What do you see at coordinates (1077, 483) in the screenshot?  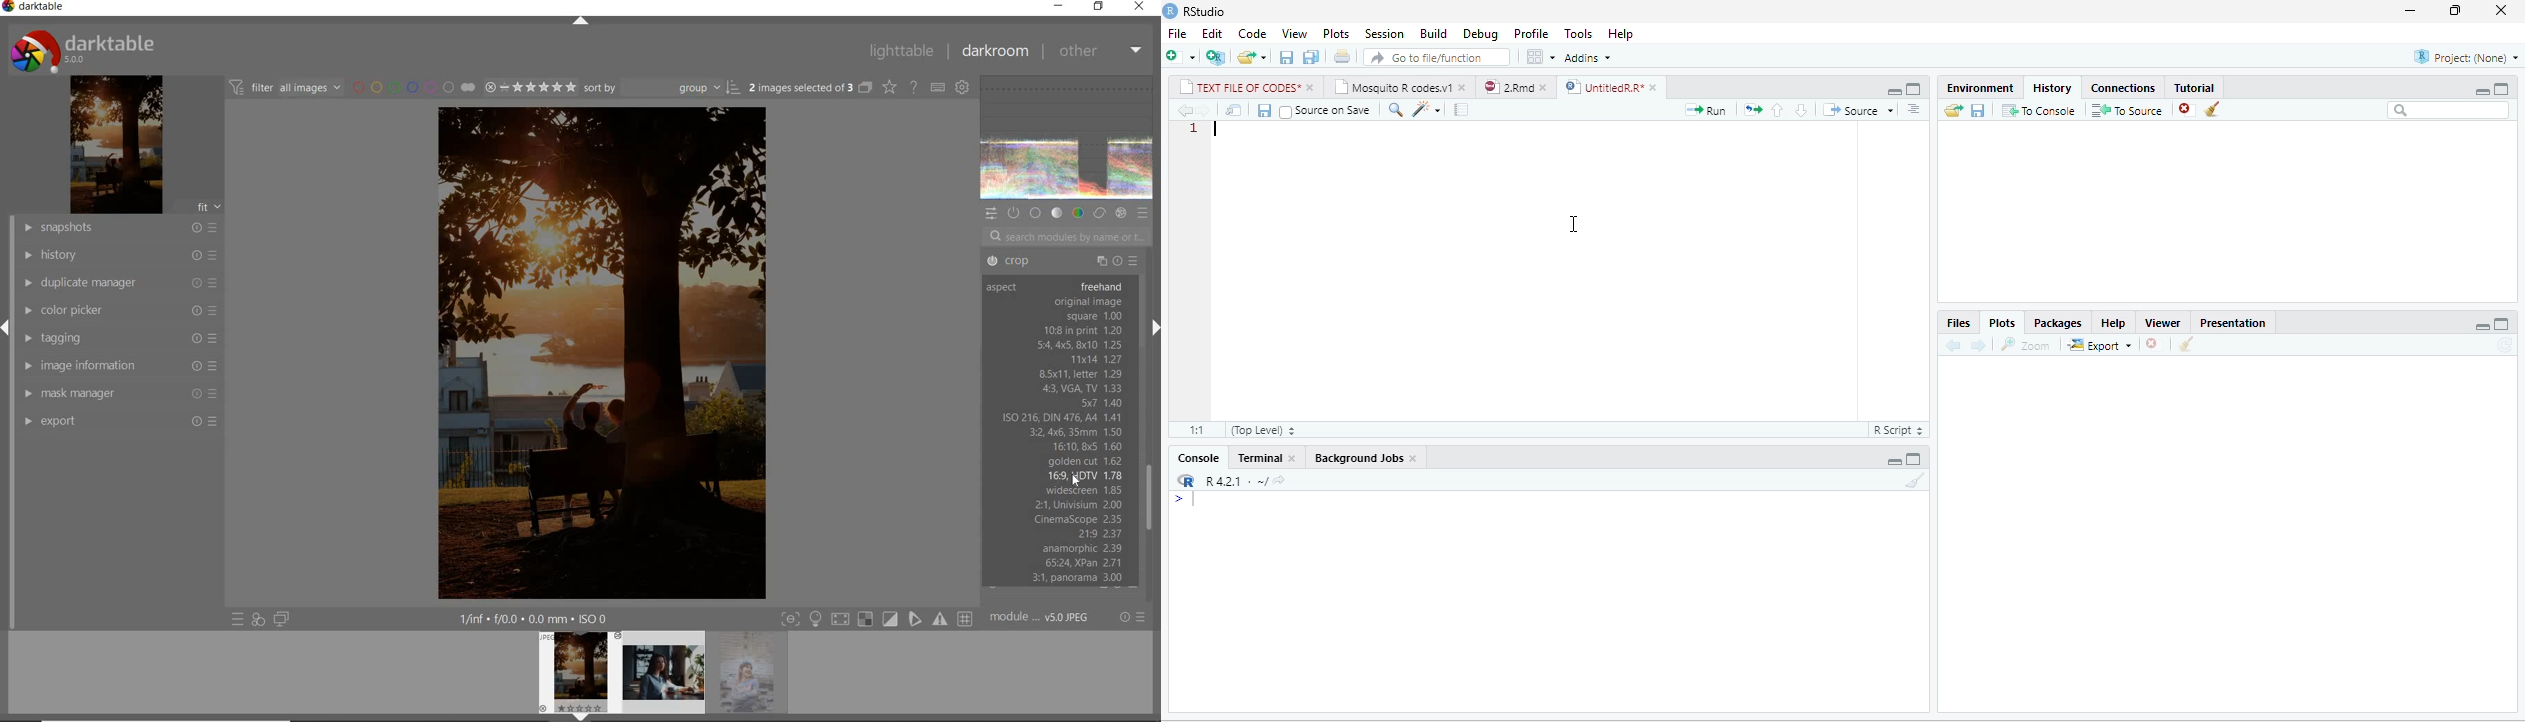 I see `cursor` at bounding box center [1077, 483].